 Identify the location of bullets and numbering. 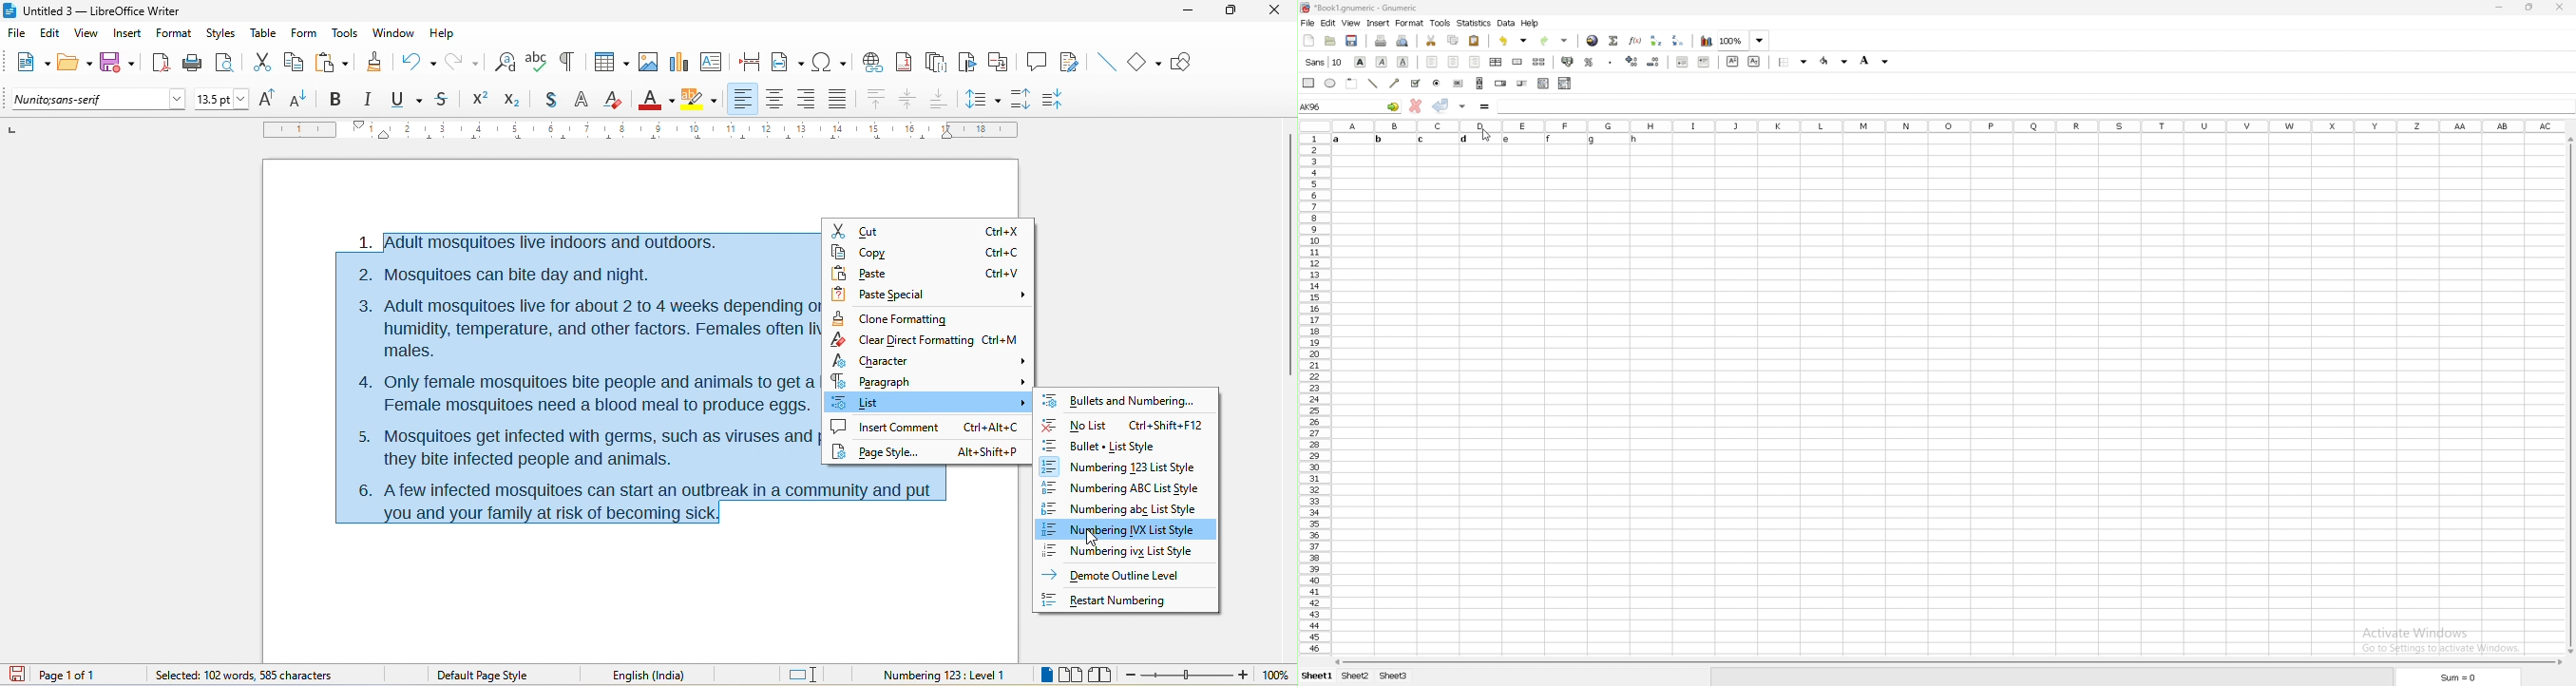
(1122, 398).